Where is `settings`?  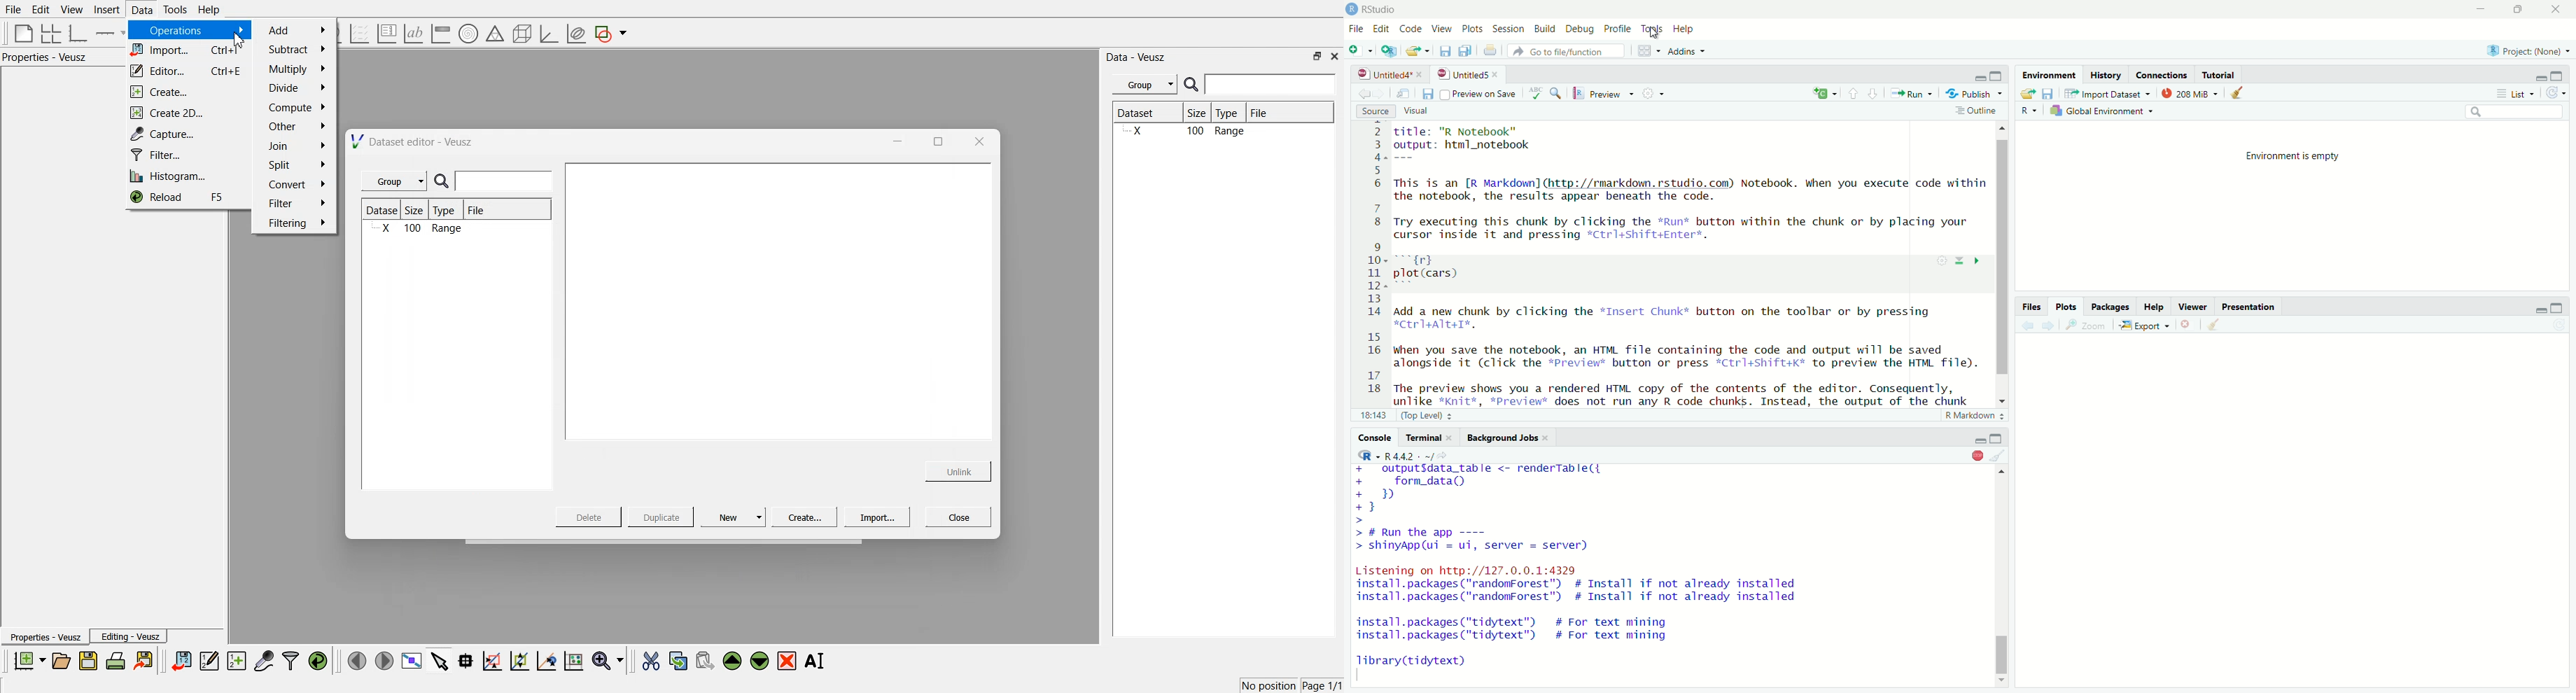
settings is located at coordinates (1656, 93).